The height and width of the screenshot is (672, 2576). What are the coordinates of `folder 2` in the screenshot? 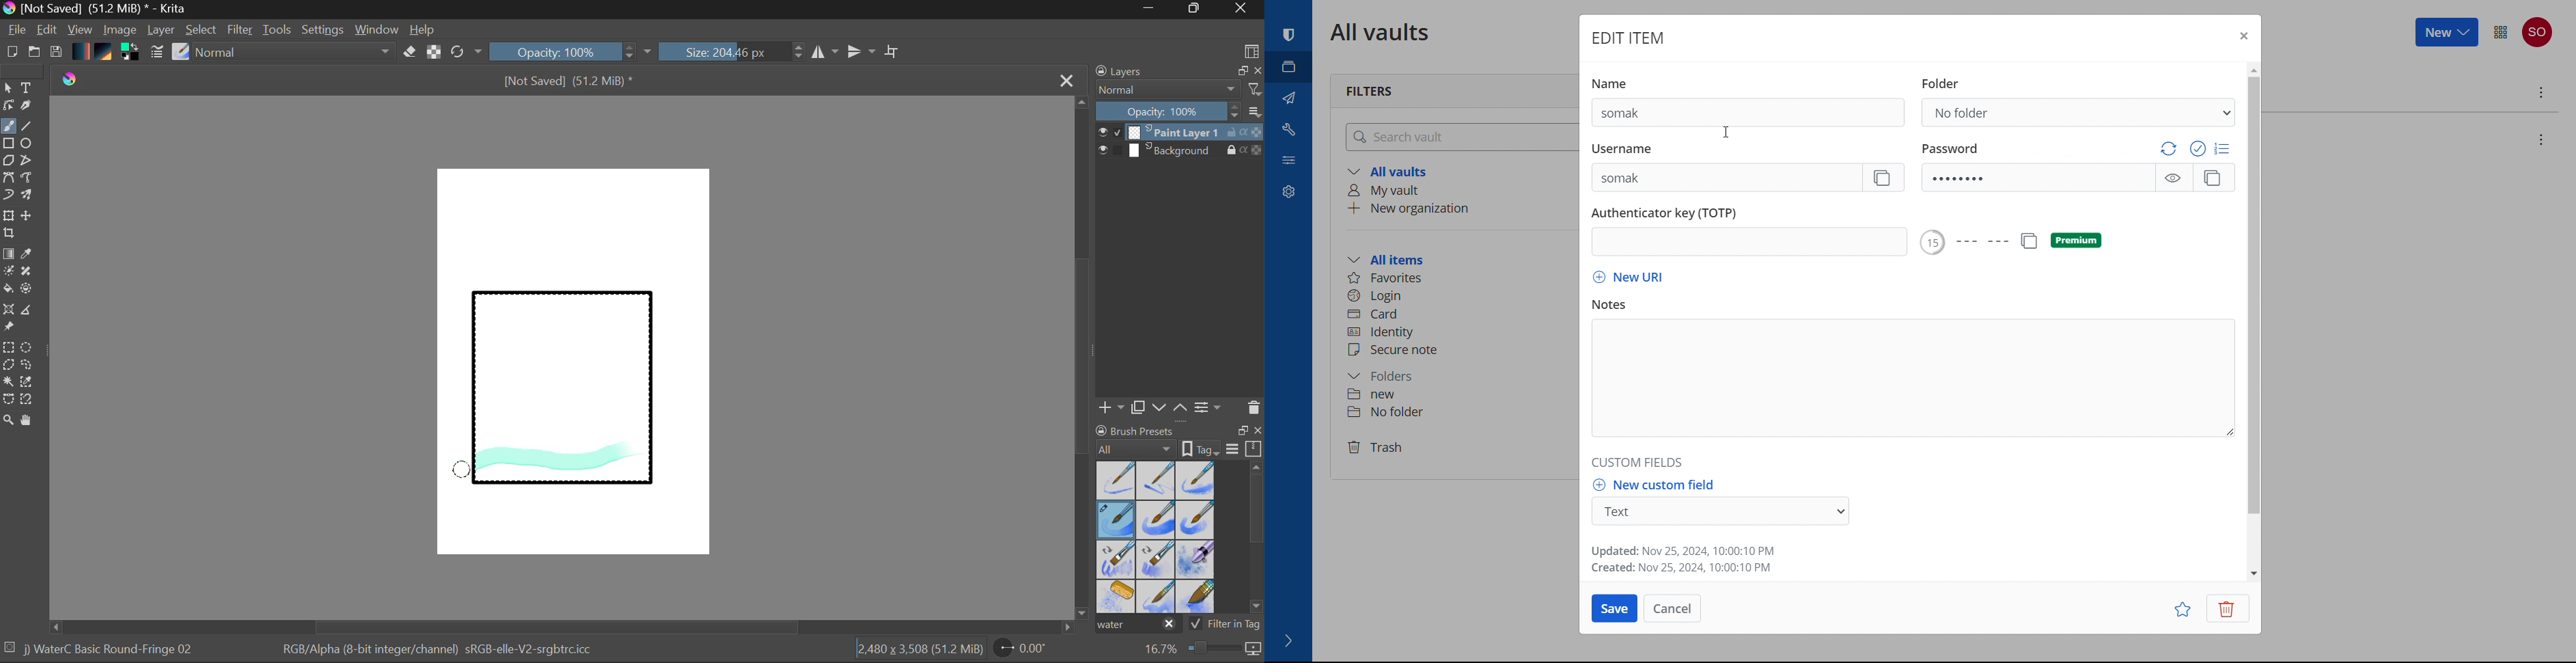 It's located at (1457, 411).